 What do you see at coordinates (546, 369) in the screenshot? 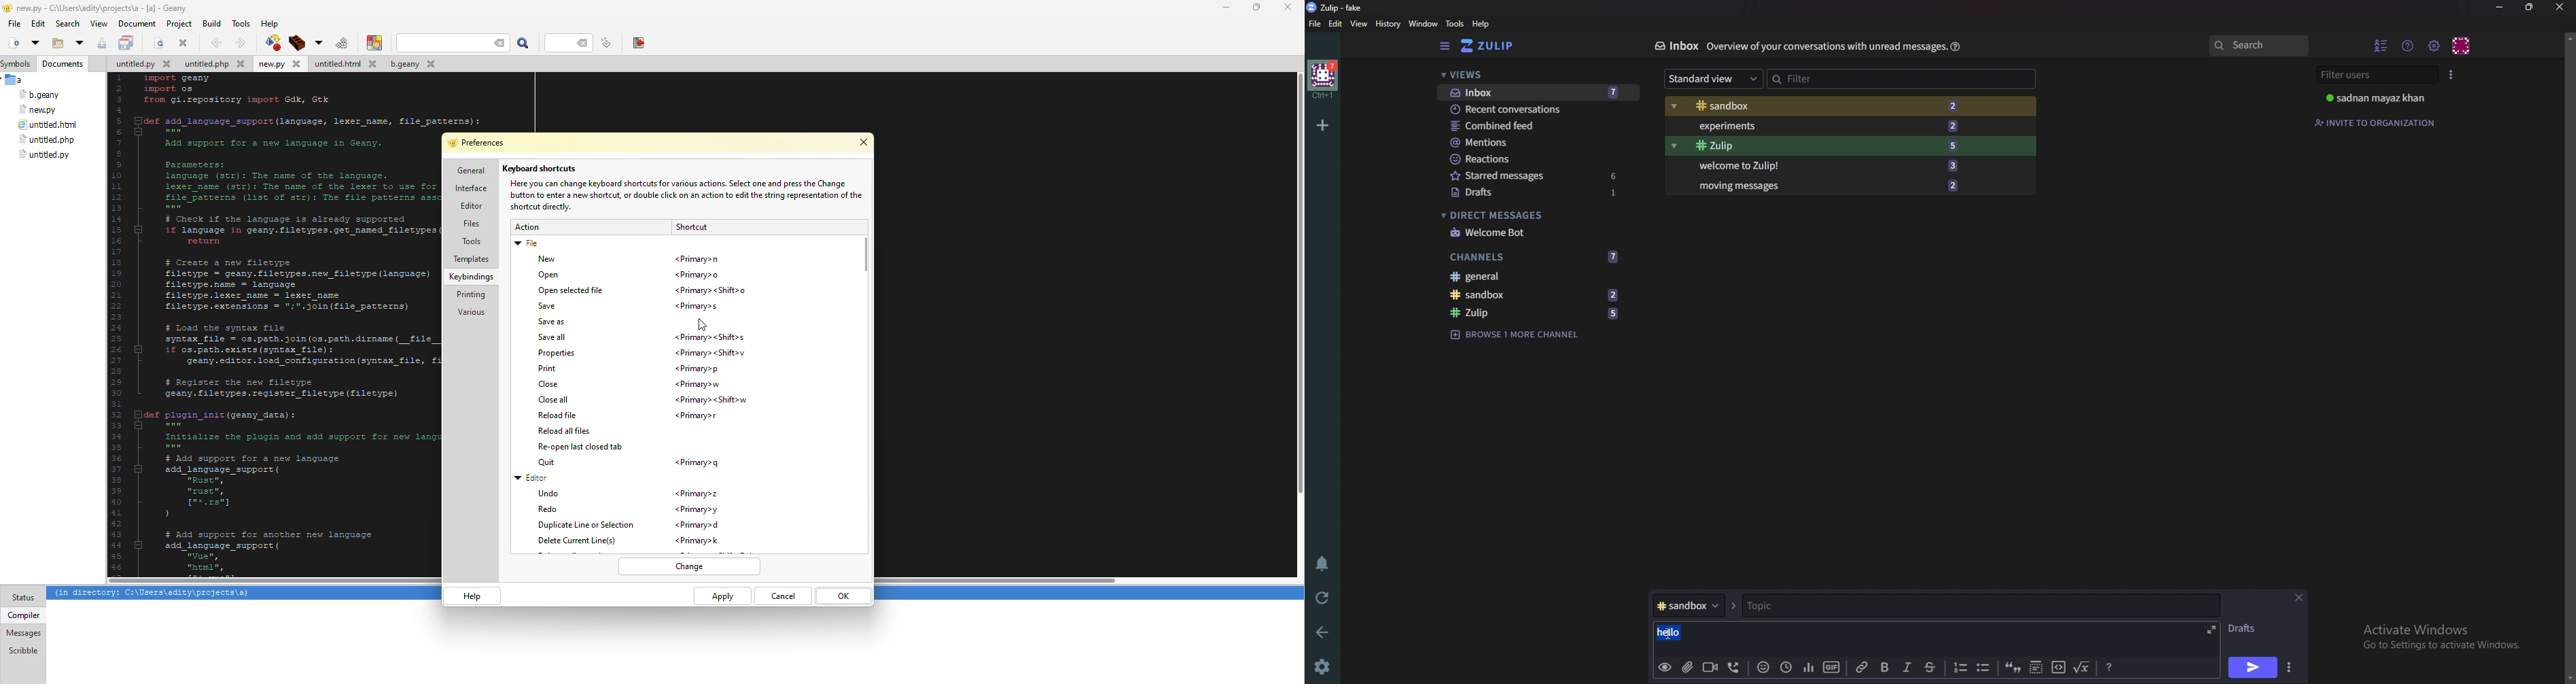
I see `print` at bounding box center [546, 369].